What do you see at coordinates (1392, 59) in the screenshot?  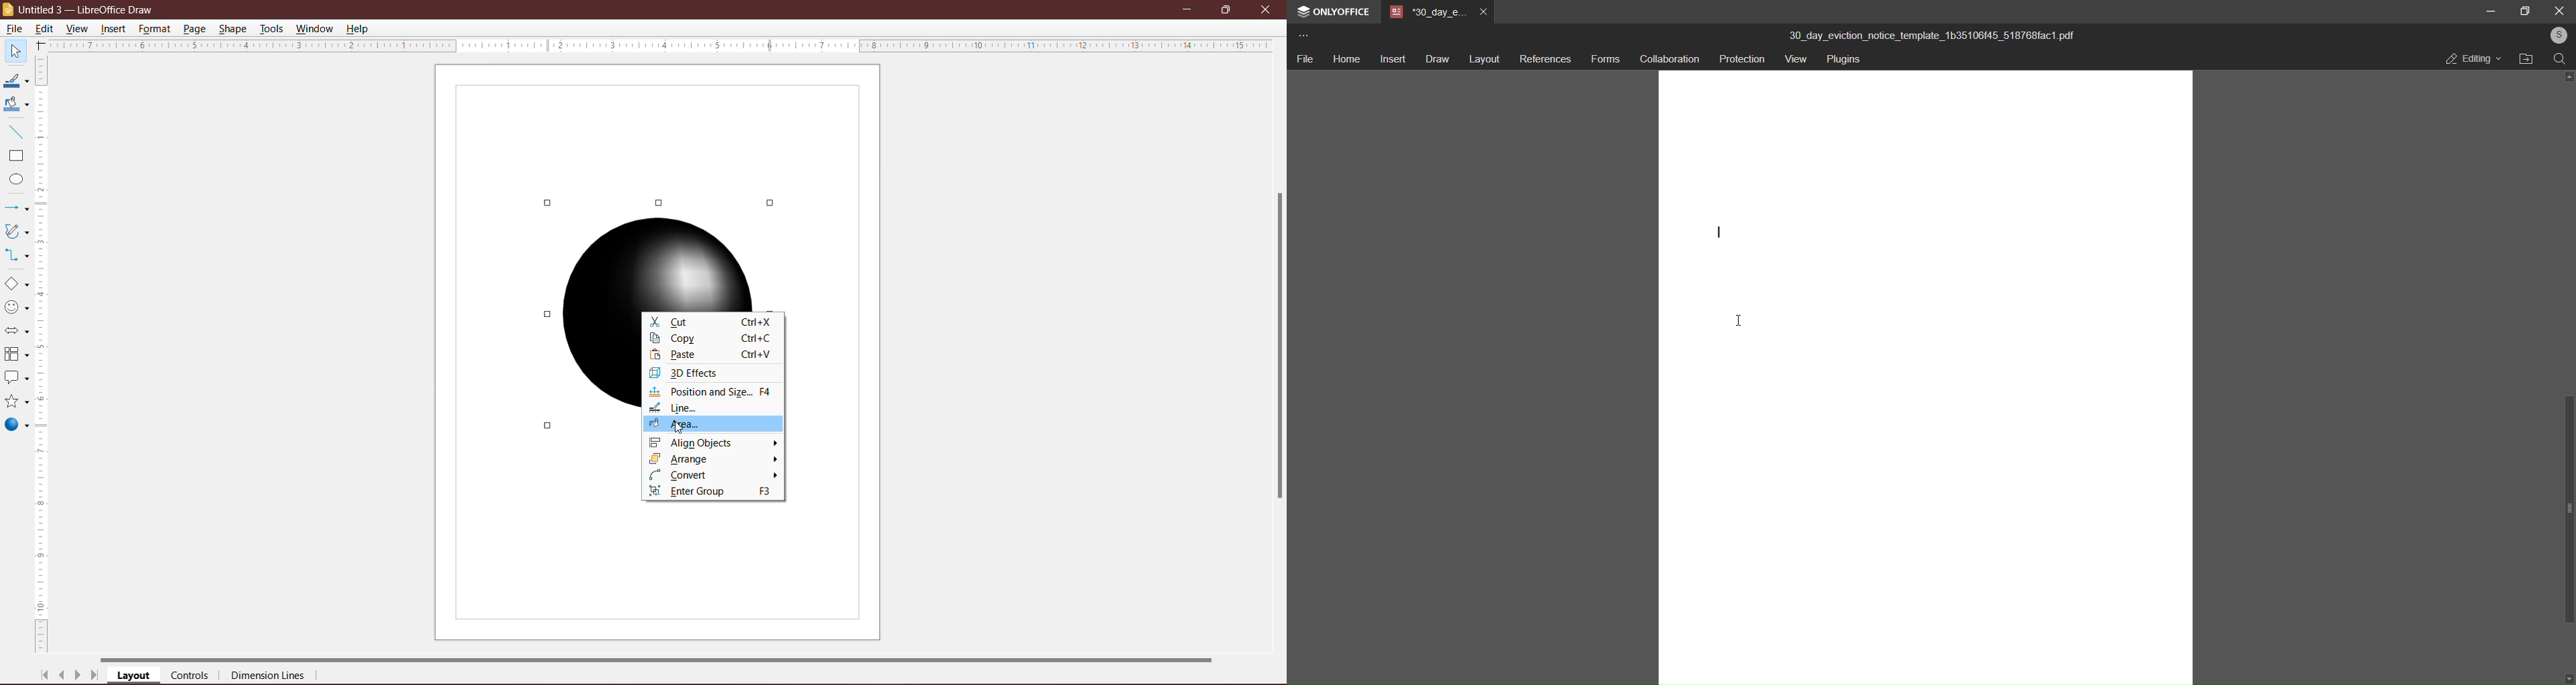 I see `insert` at bounding box center [1392, 59].